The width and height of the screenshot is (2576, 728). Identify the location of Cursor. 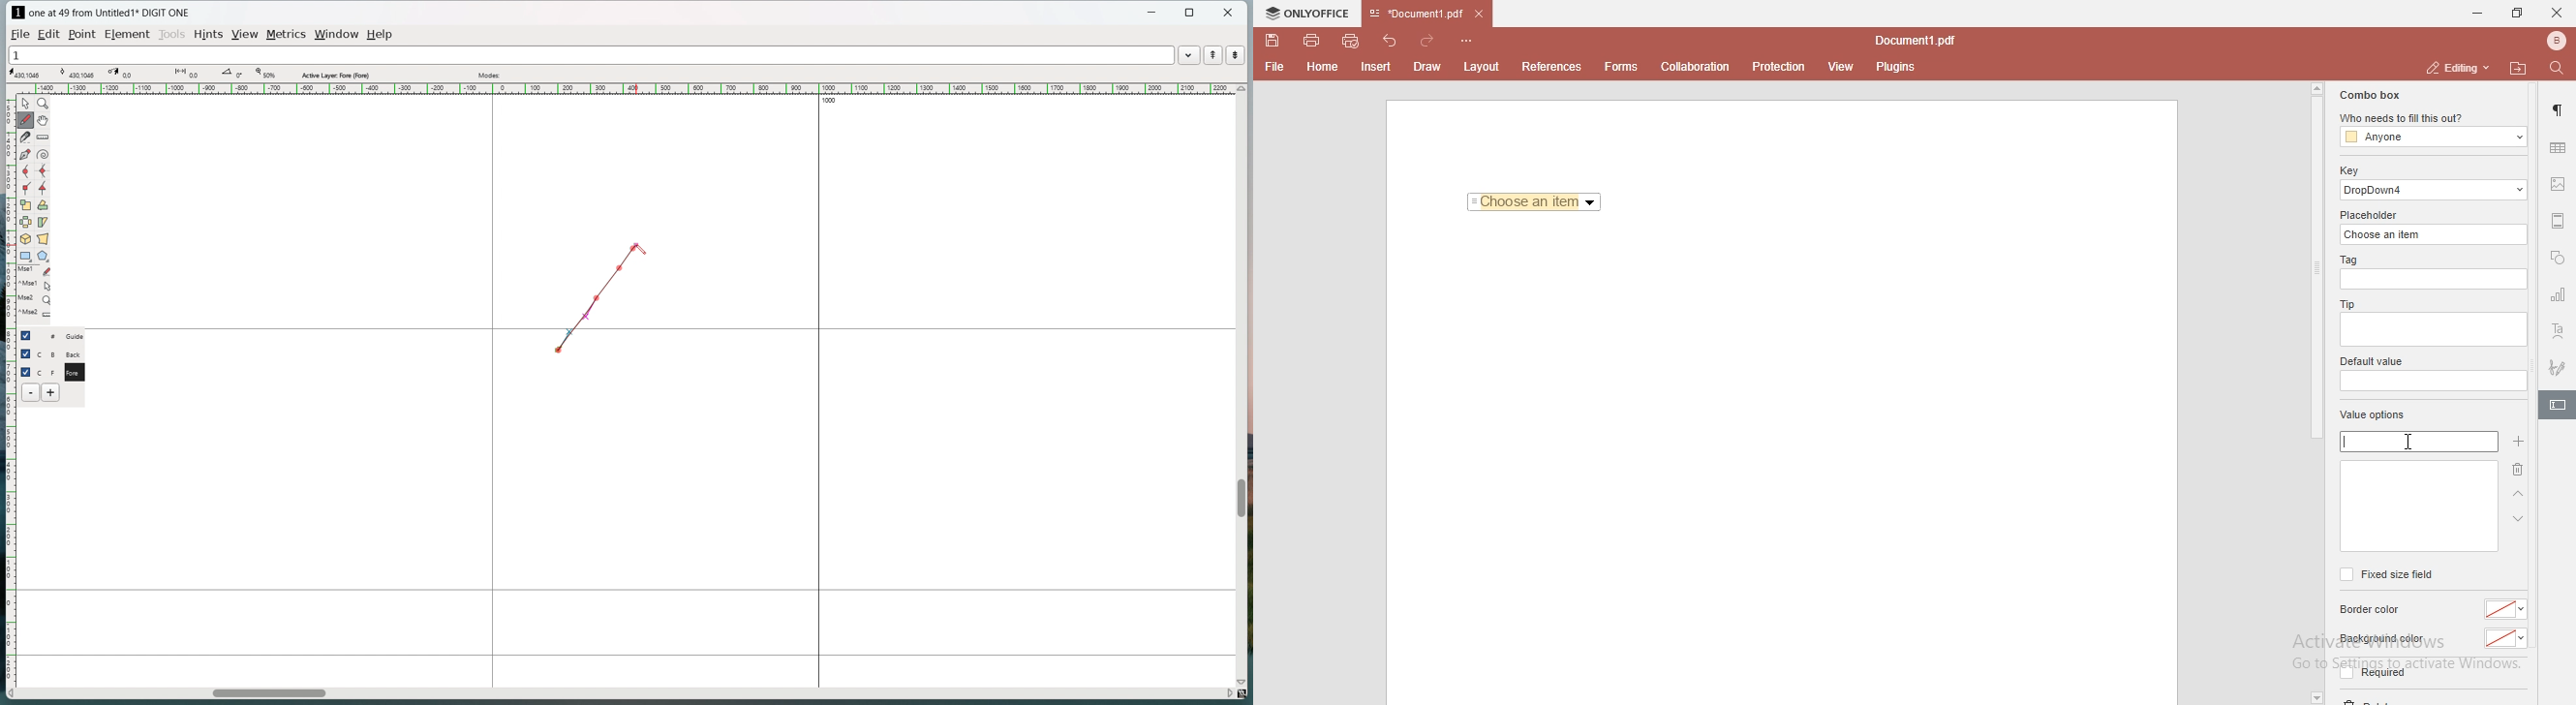
(642, 248).